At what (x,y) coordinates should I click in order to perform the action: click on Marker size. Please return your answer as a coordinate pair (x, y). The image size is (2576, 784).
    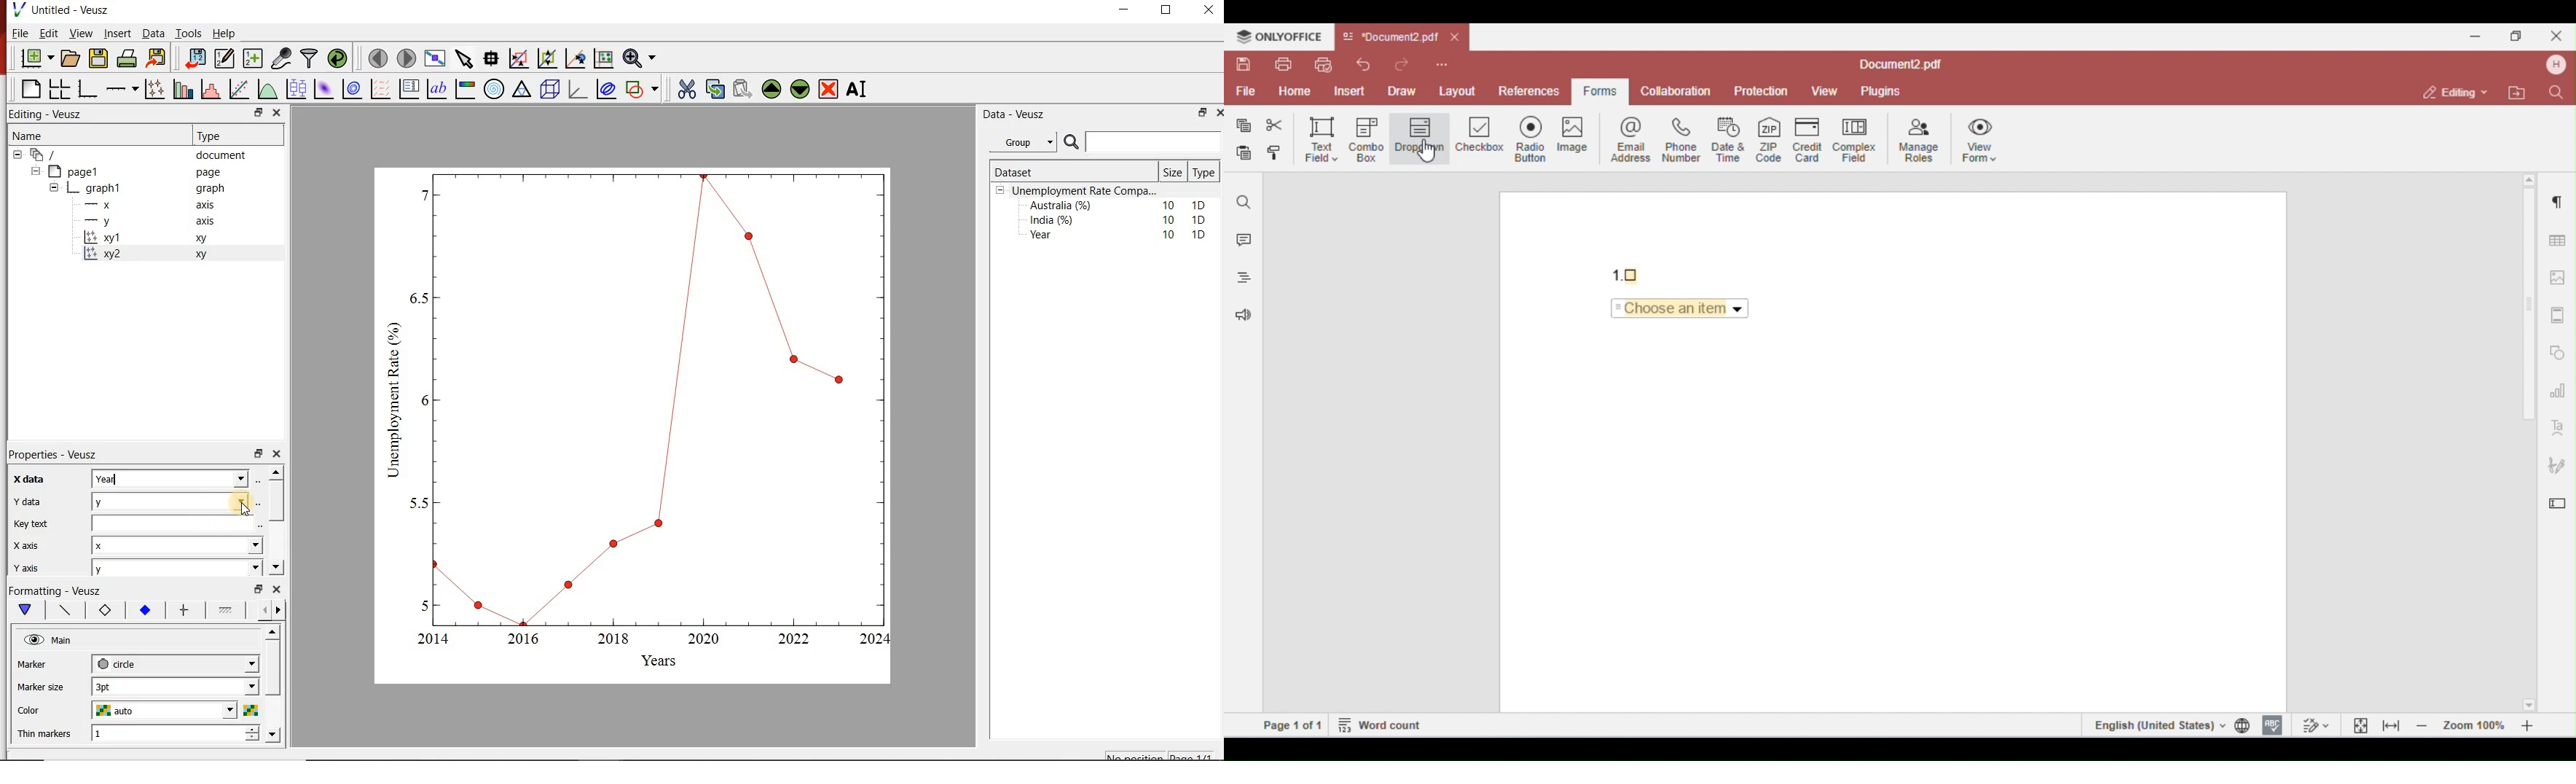
    Looking at the image, I should click on (42, 685).